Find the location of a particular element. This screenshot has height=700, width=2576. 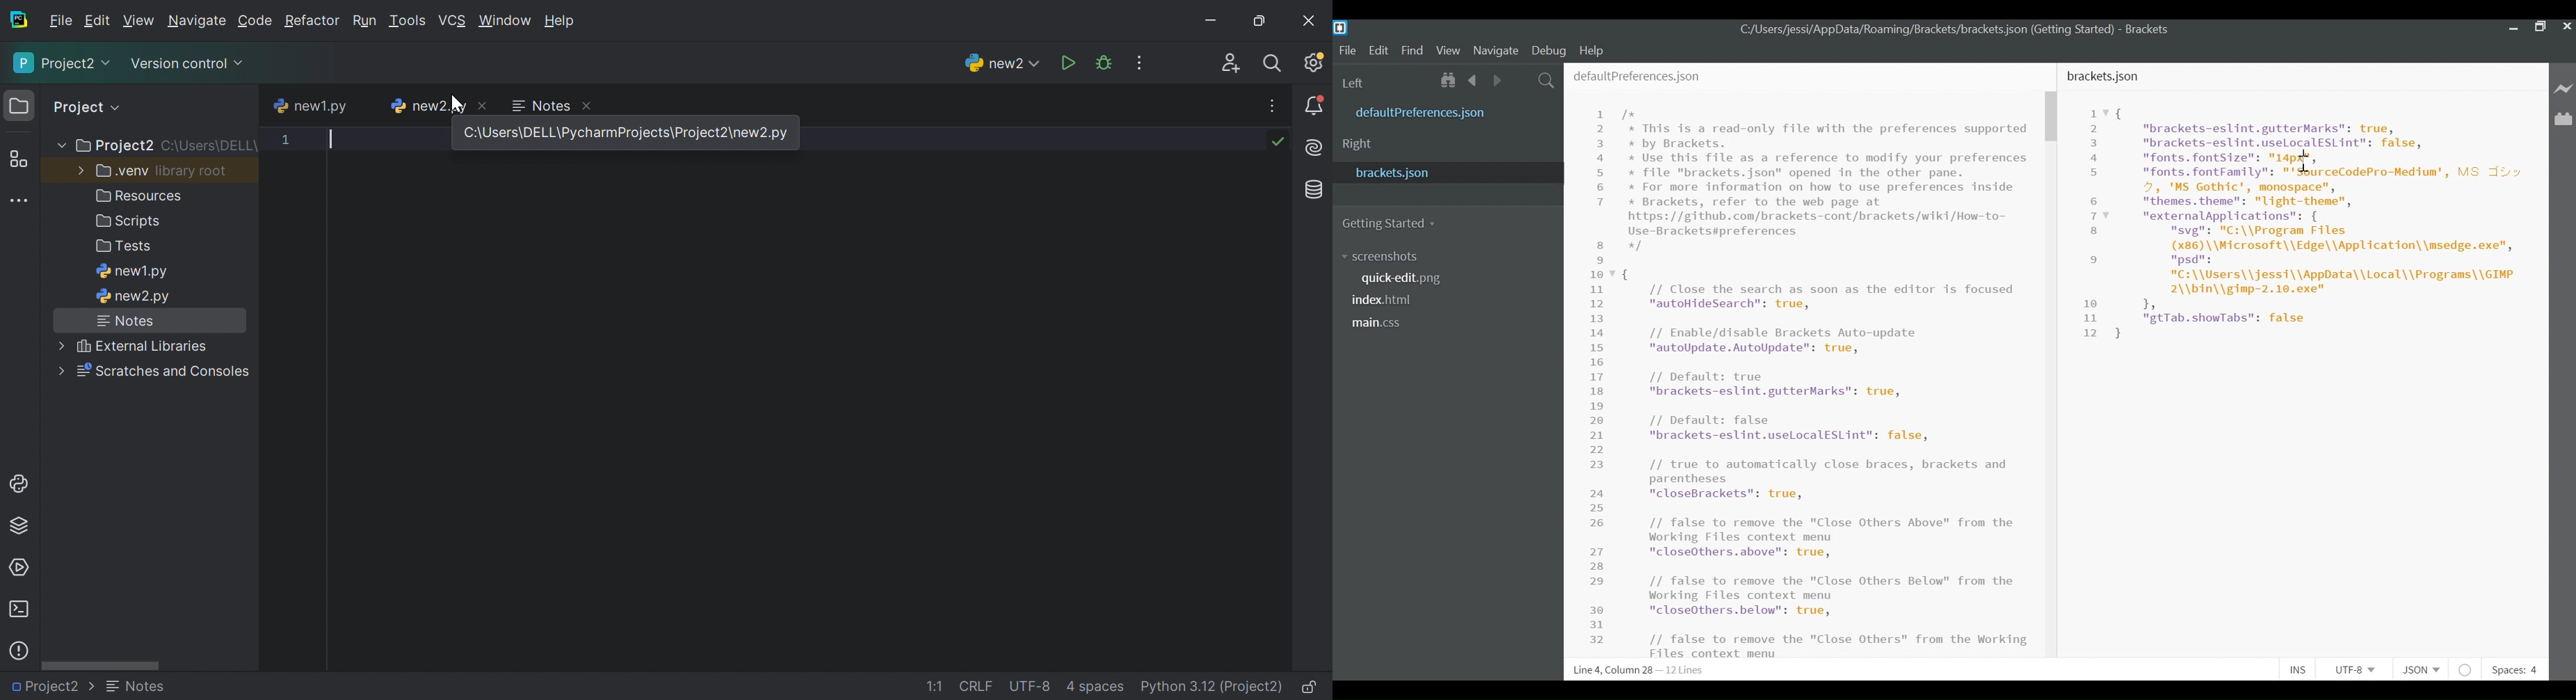

Left is located at coordinates (1355, 84).